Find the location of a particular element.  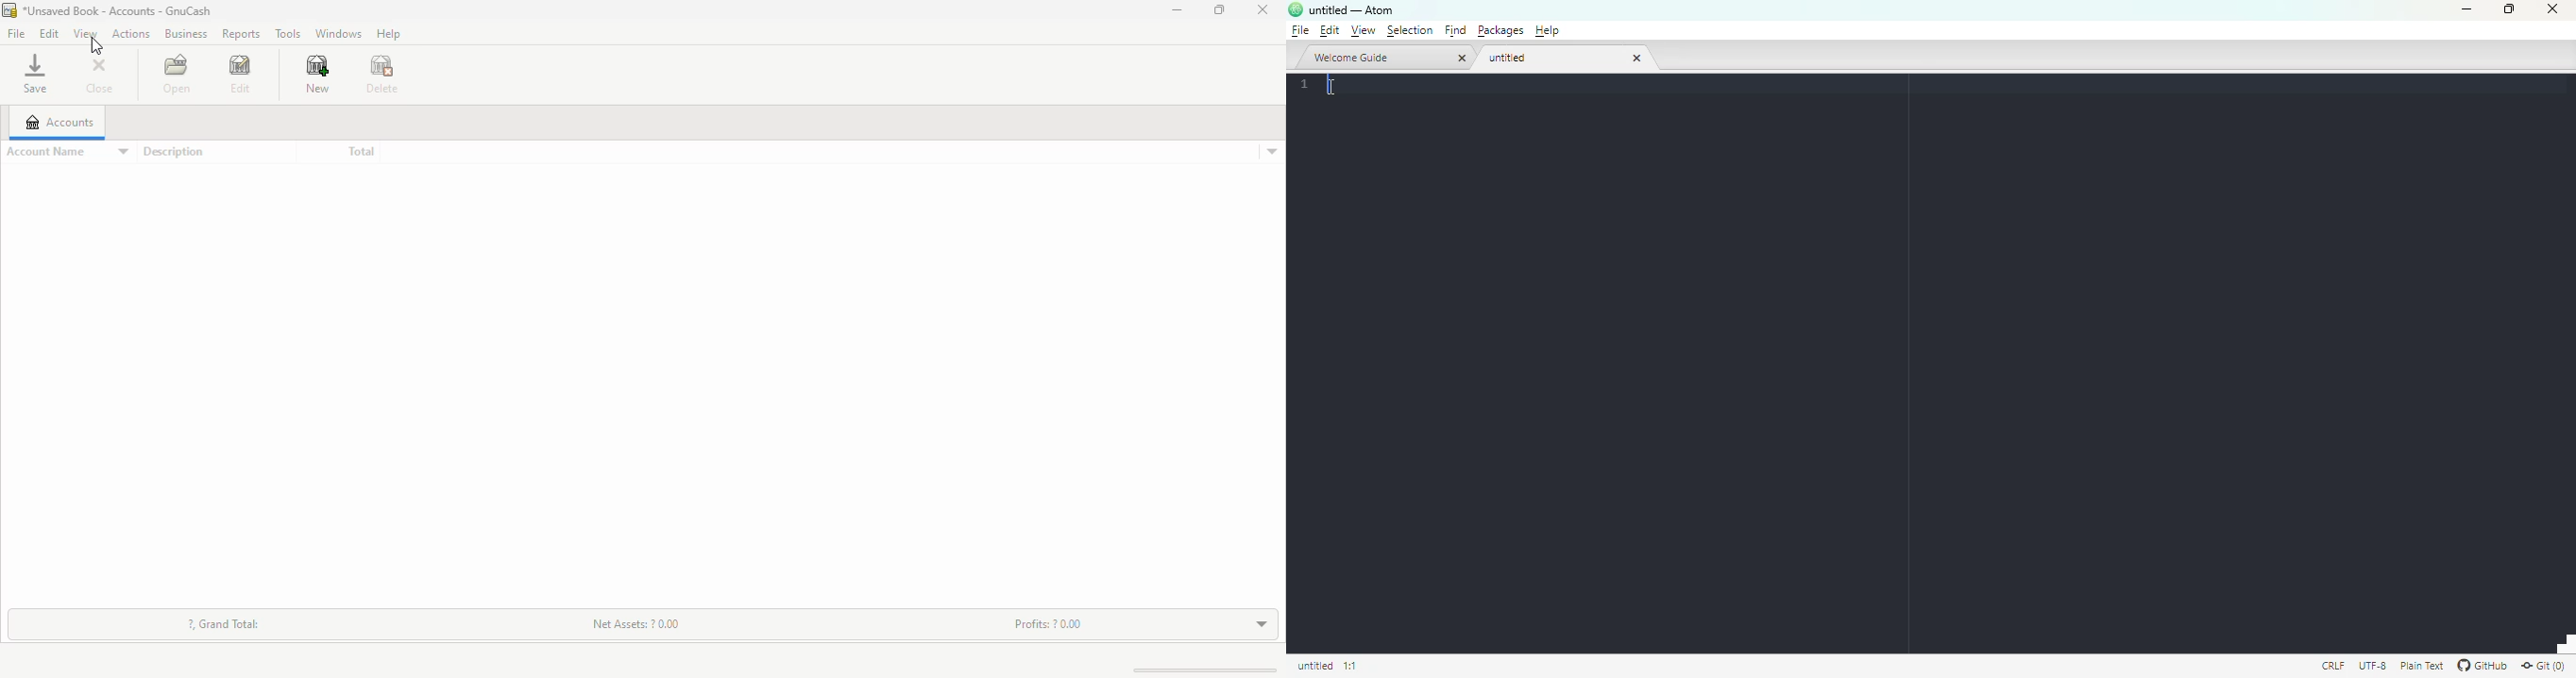

edit is located at coordinates (49, 33).